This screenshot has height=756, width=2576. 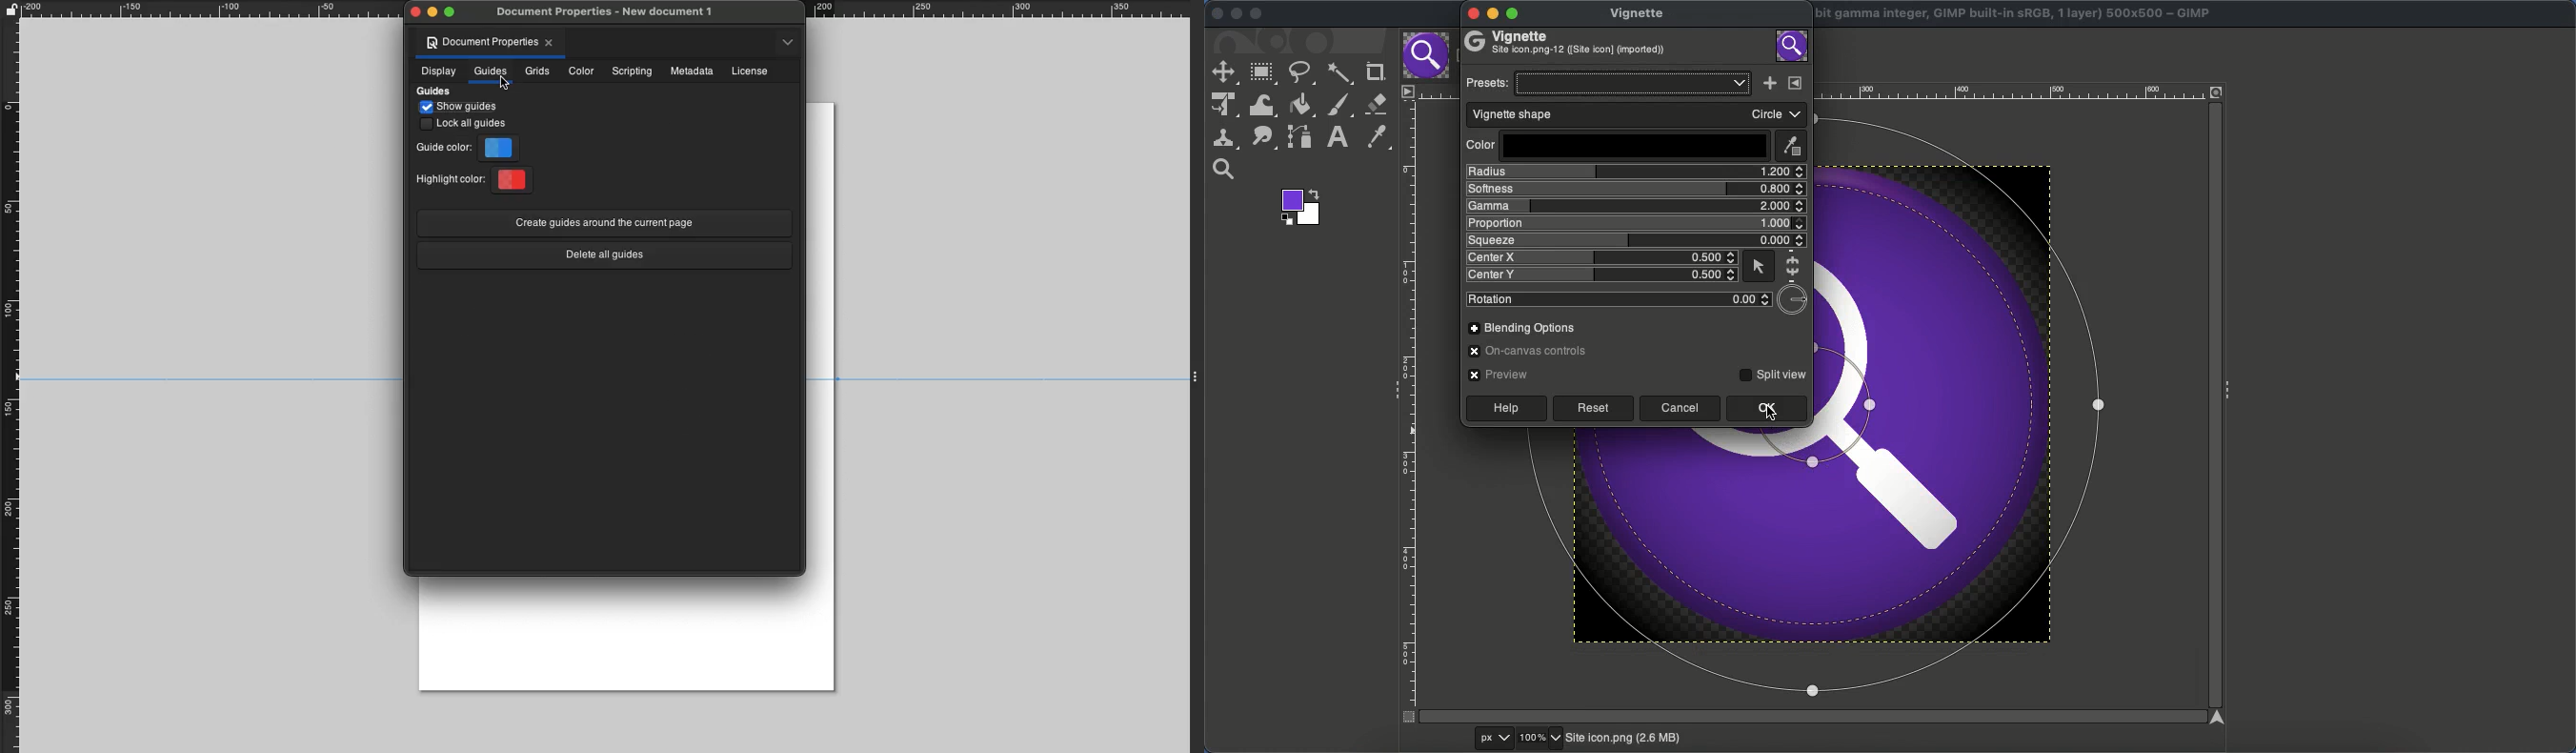 What do you see at coordinates (749, 71) in the screenshot?
I see `License` at bounding box center [749, 71].